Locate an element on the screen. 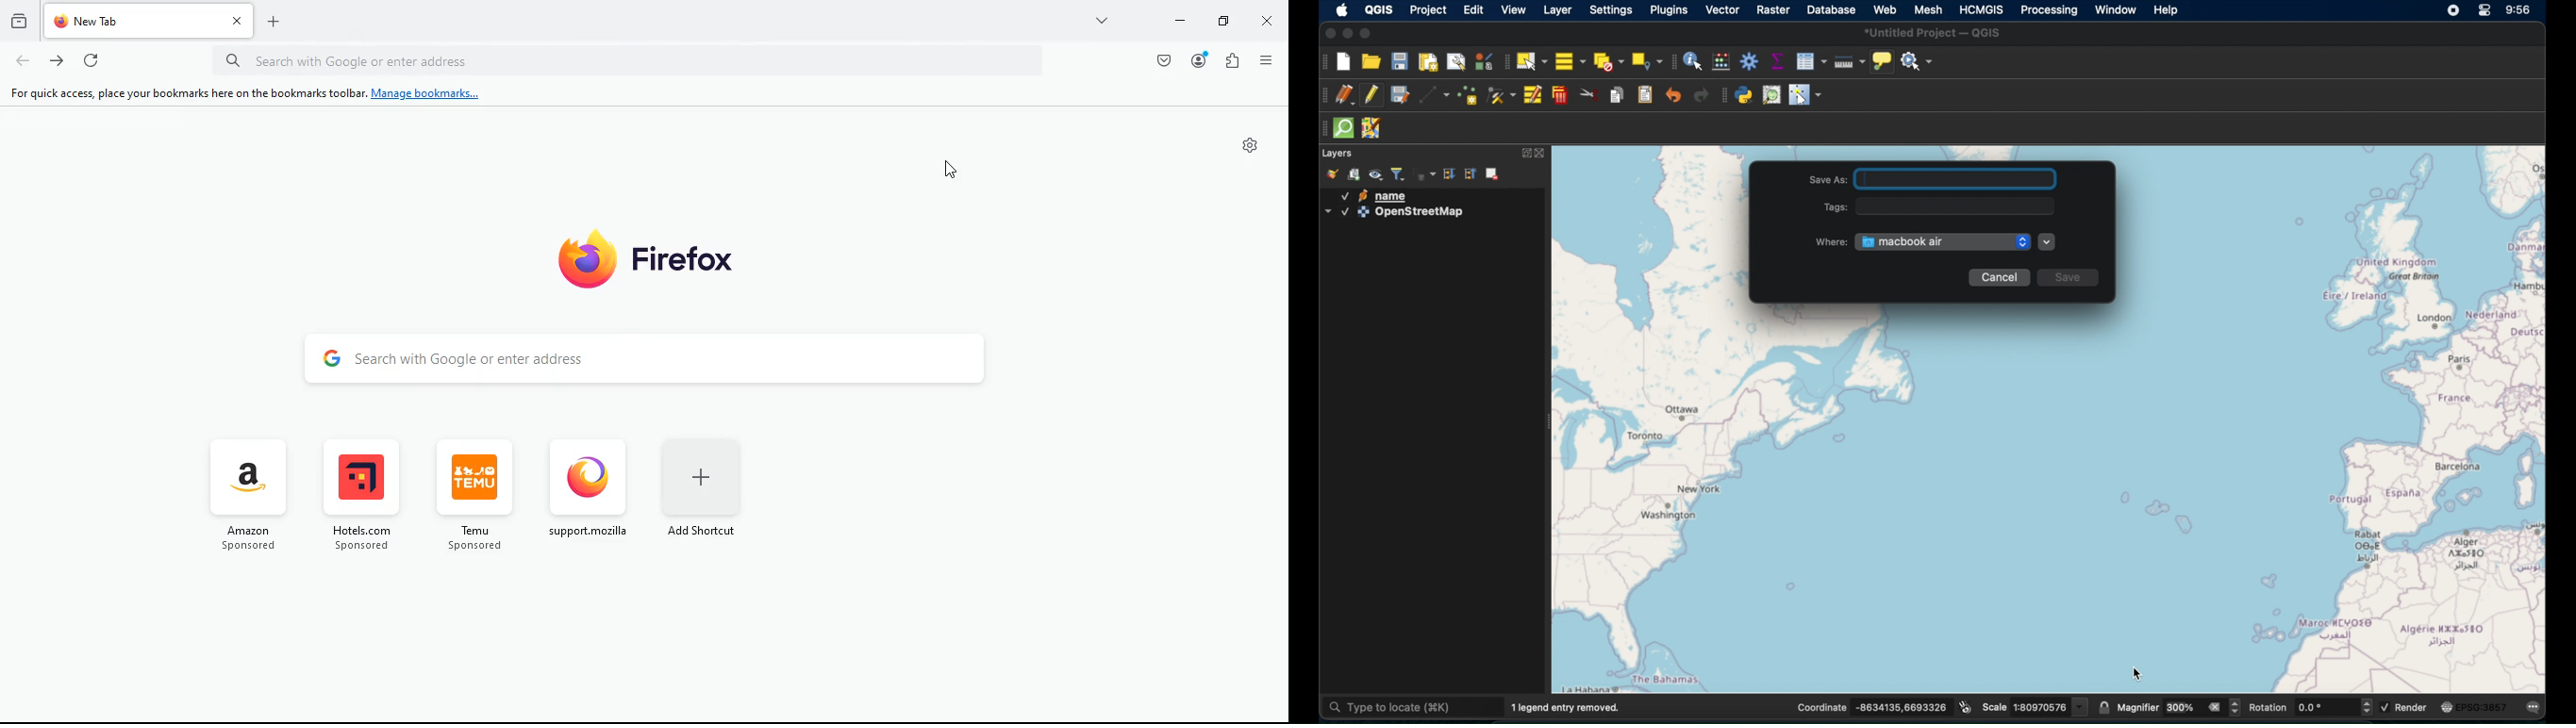 The image size is (2576, 728). control center is located at coordinates (2486, 10).